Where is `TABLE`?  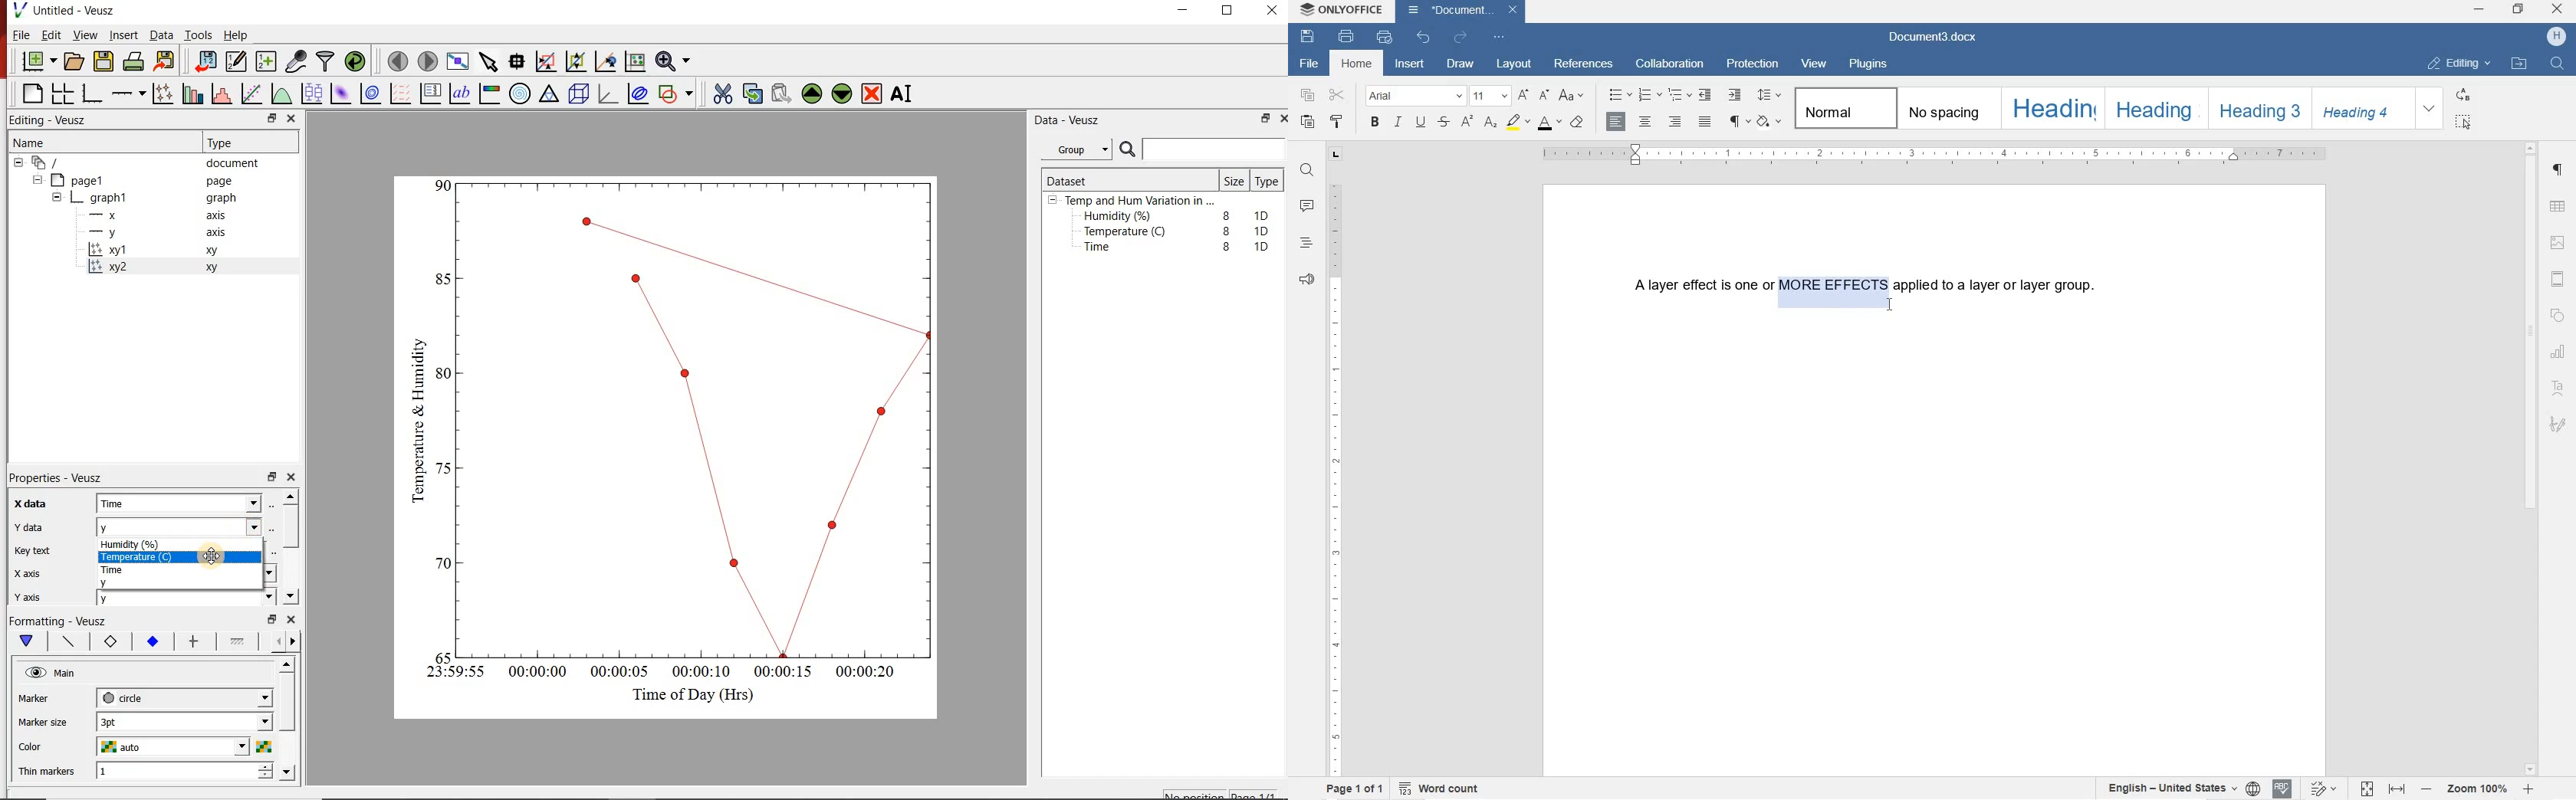 TABLE is located at coordinates (2558, 208).